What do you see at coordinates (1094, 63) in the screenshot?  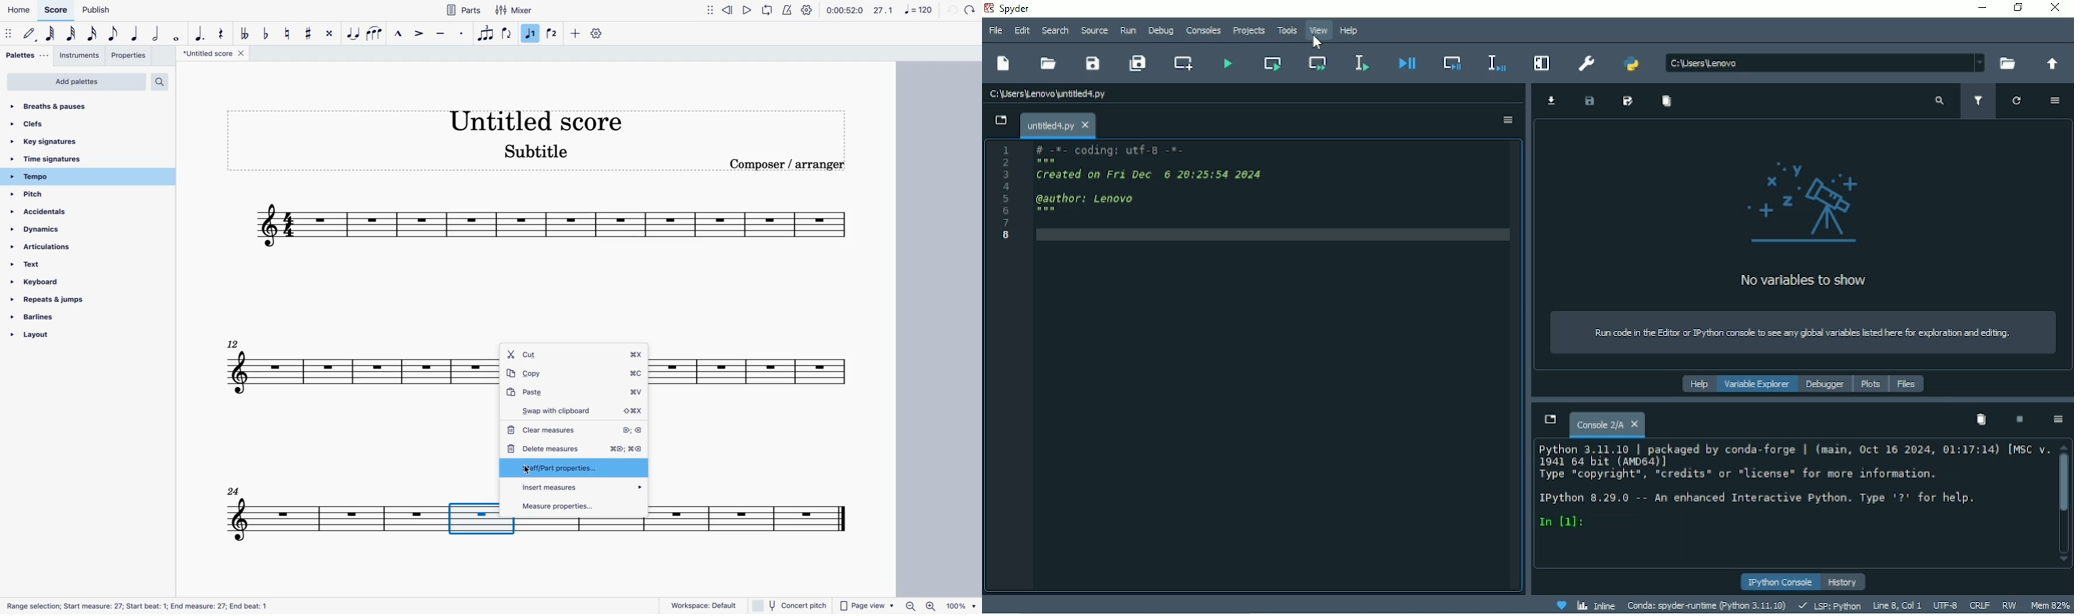 I see `Save file` at bounding box center [1094, 63].